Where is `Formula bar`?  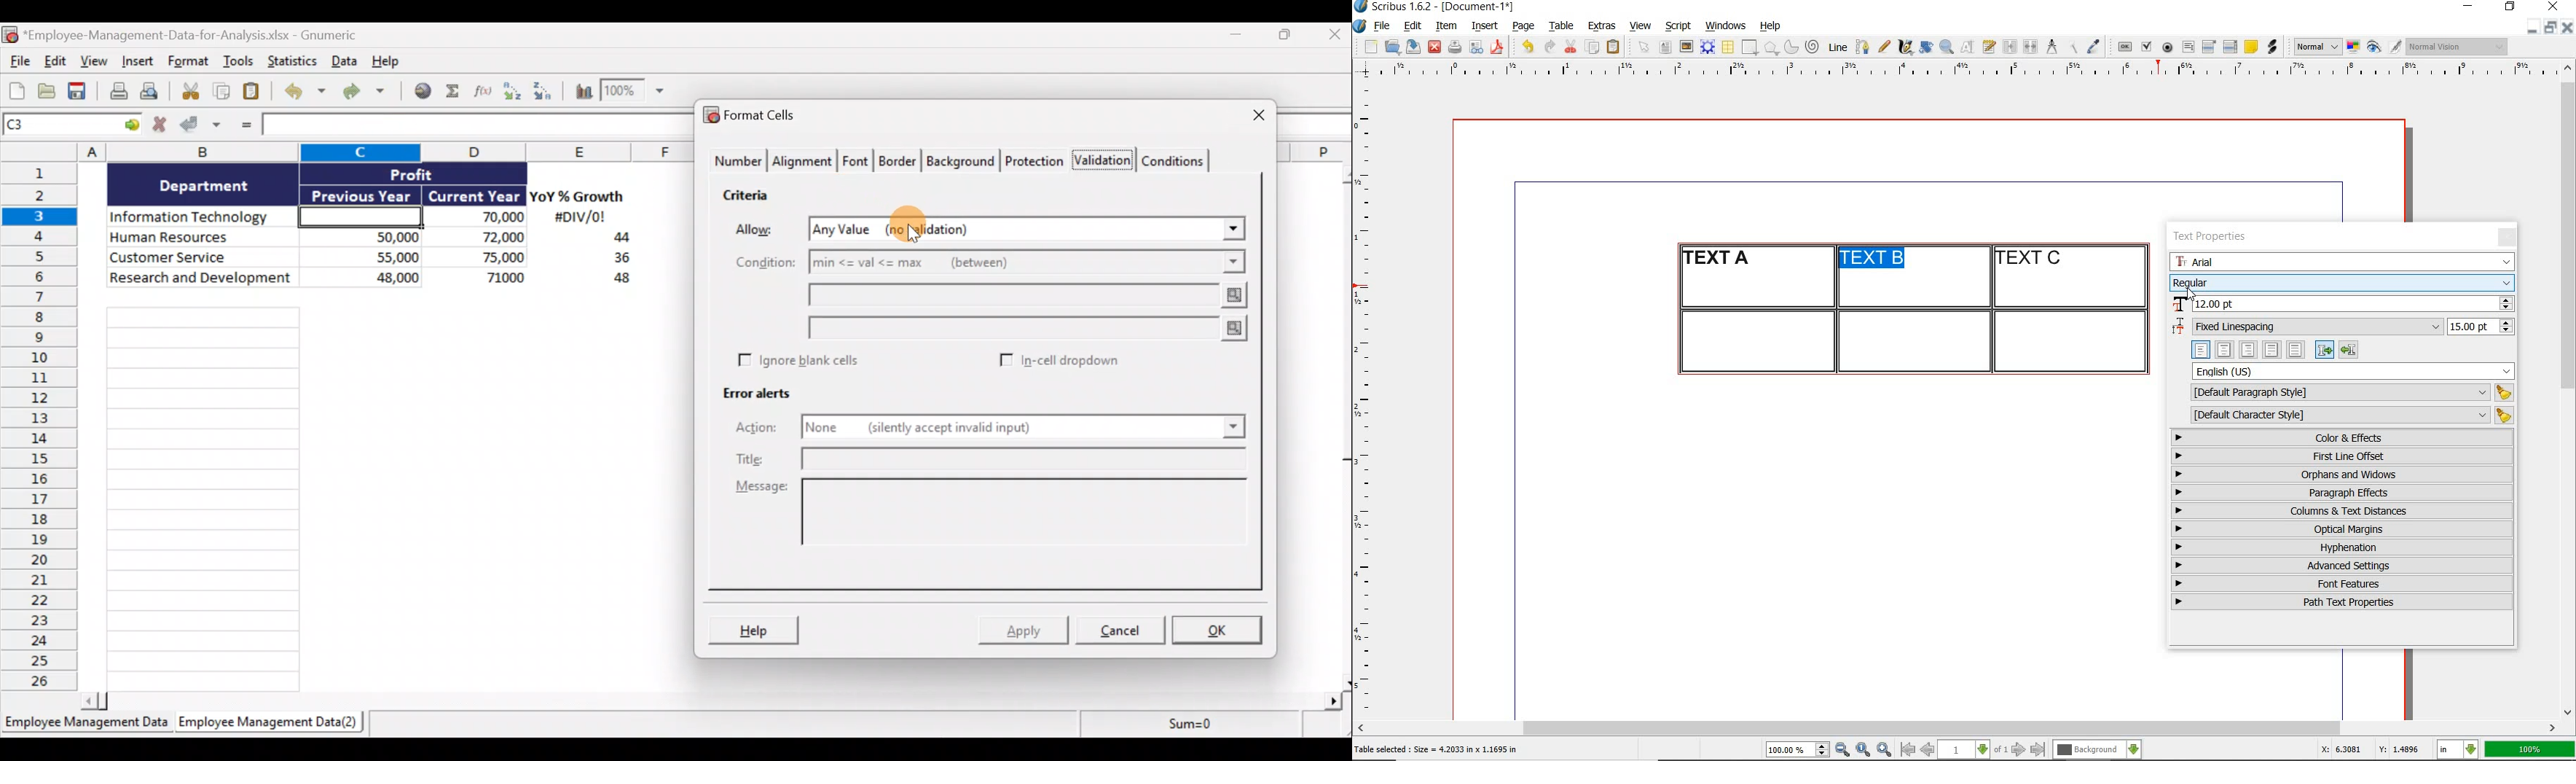
Formula bar is located at coordinates (473, 126).